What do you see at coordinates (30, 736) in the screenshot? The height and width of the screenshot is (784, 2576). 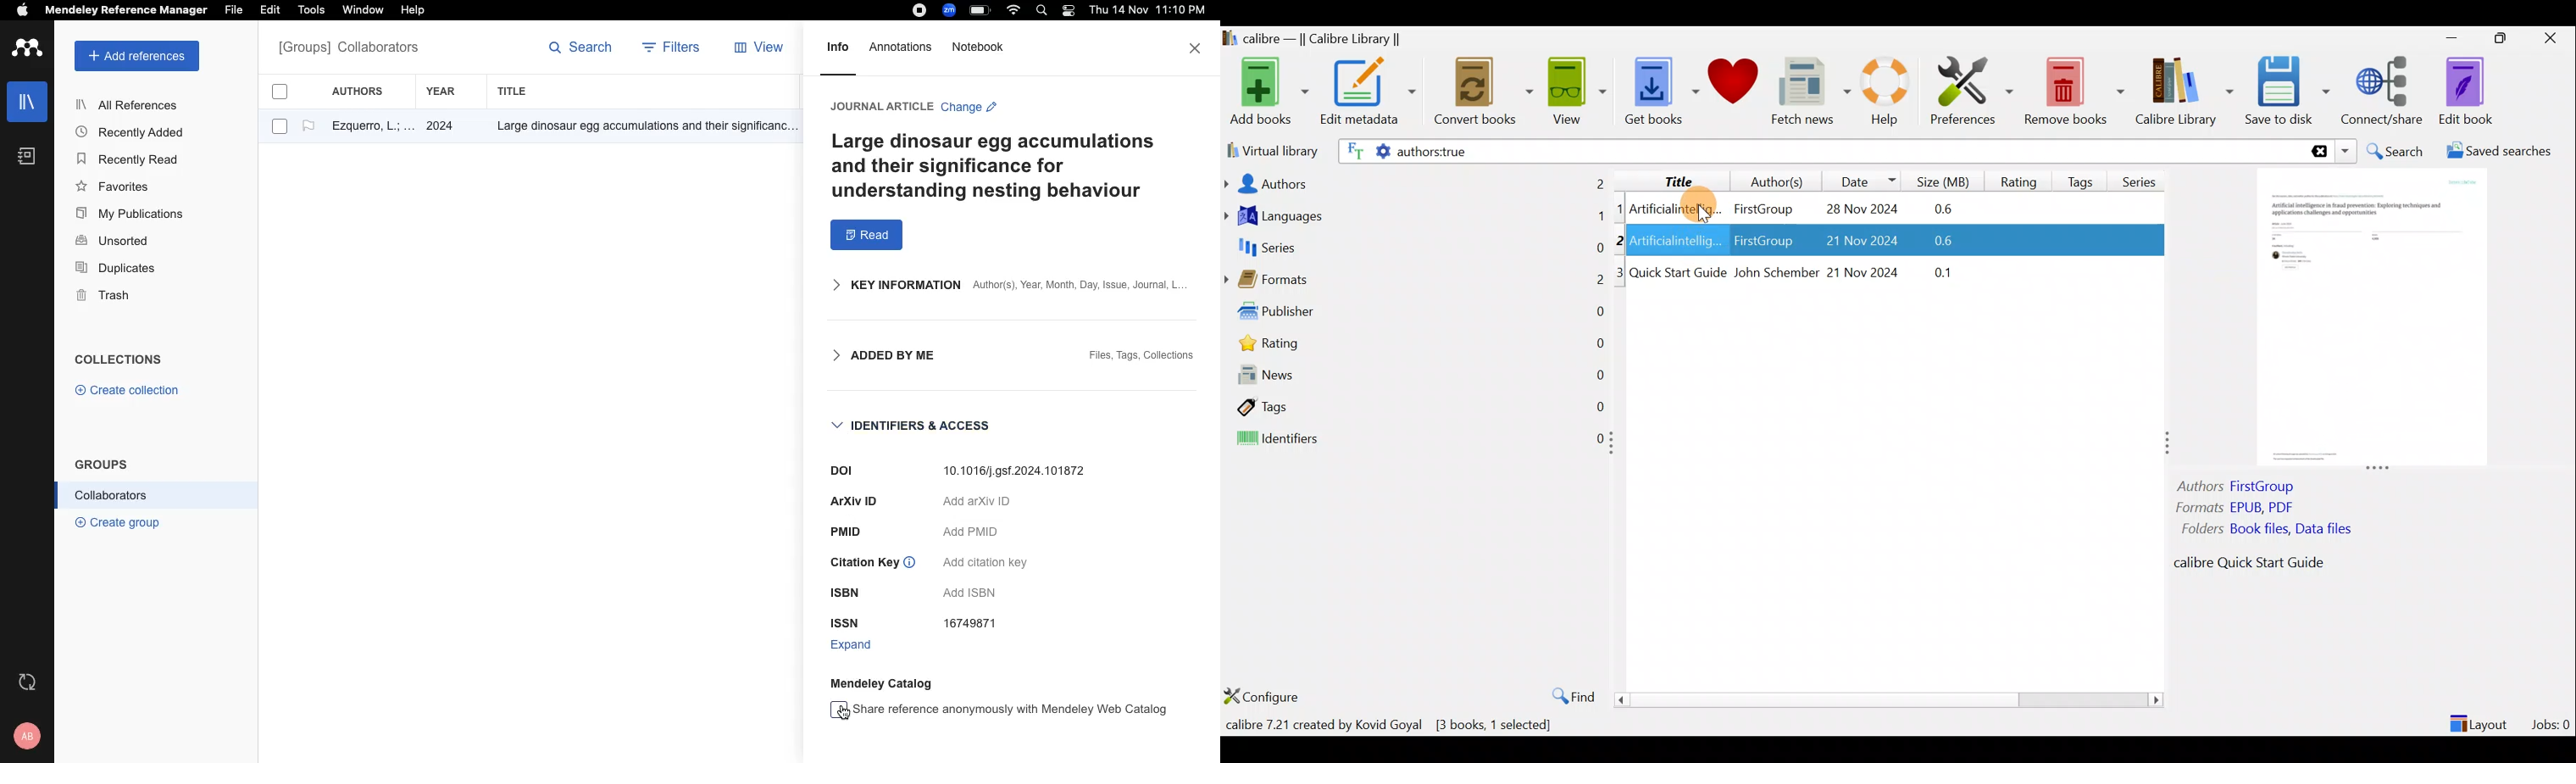 I see `profile` at bounding box center [30, 736].